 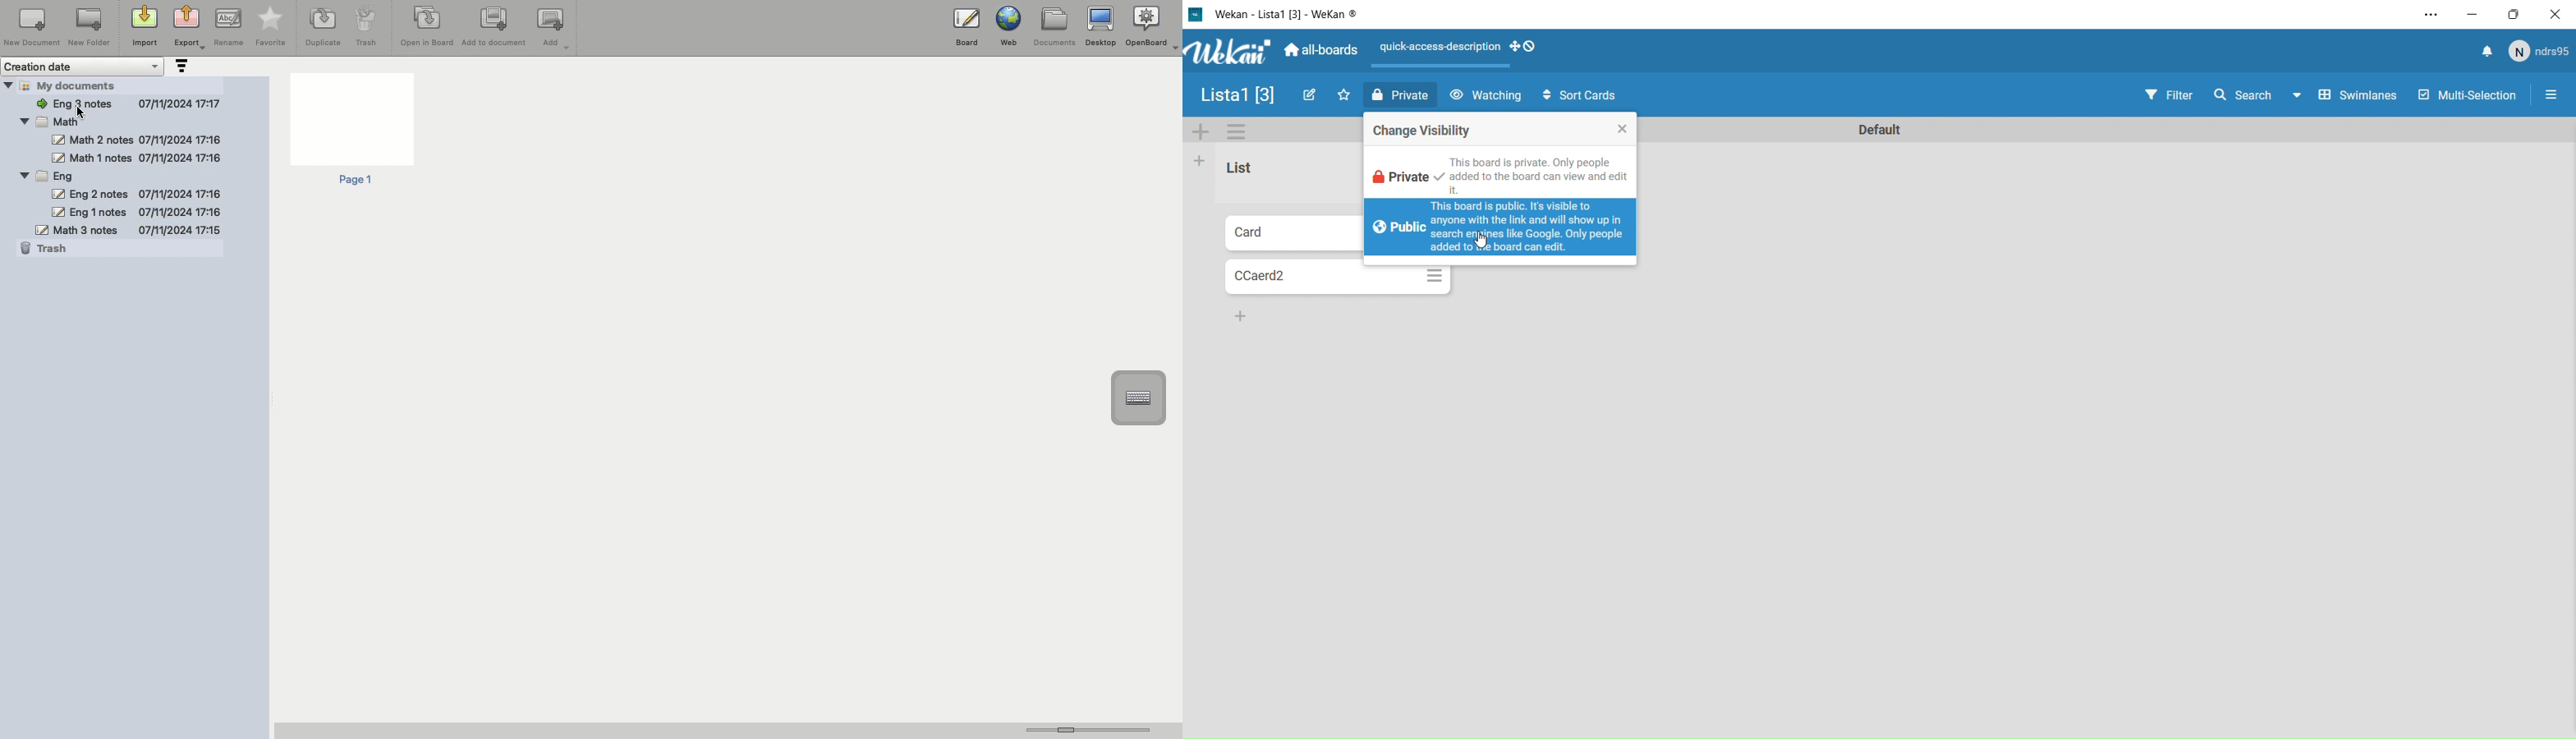 I want to click on OpenBoard, so click(x=1154, y=26).